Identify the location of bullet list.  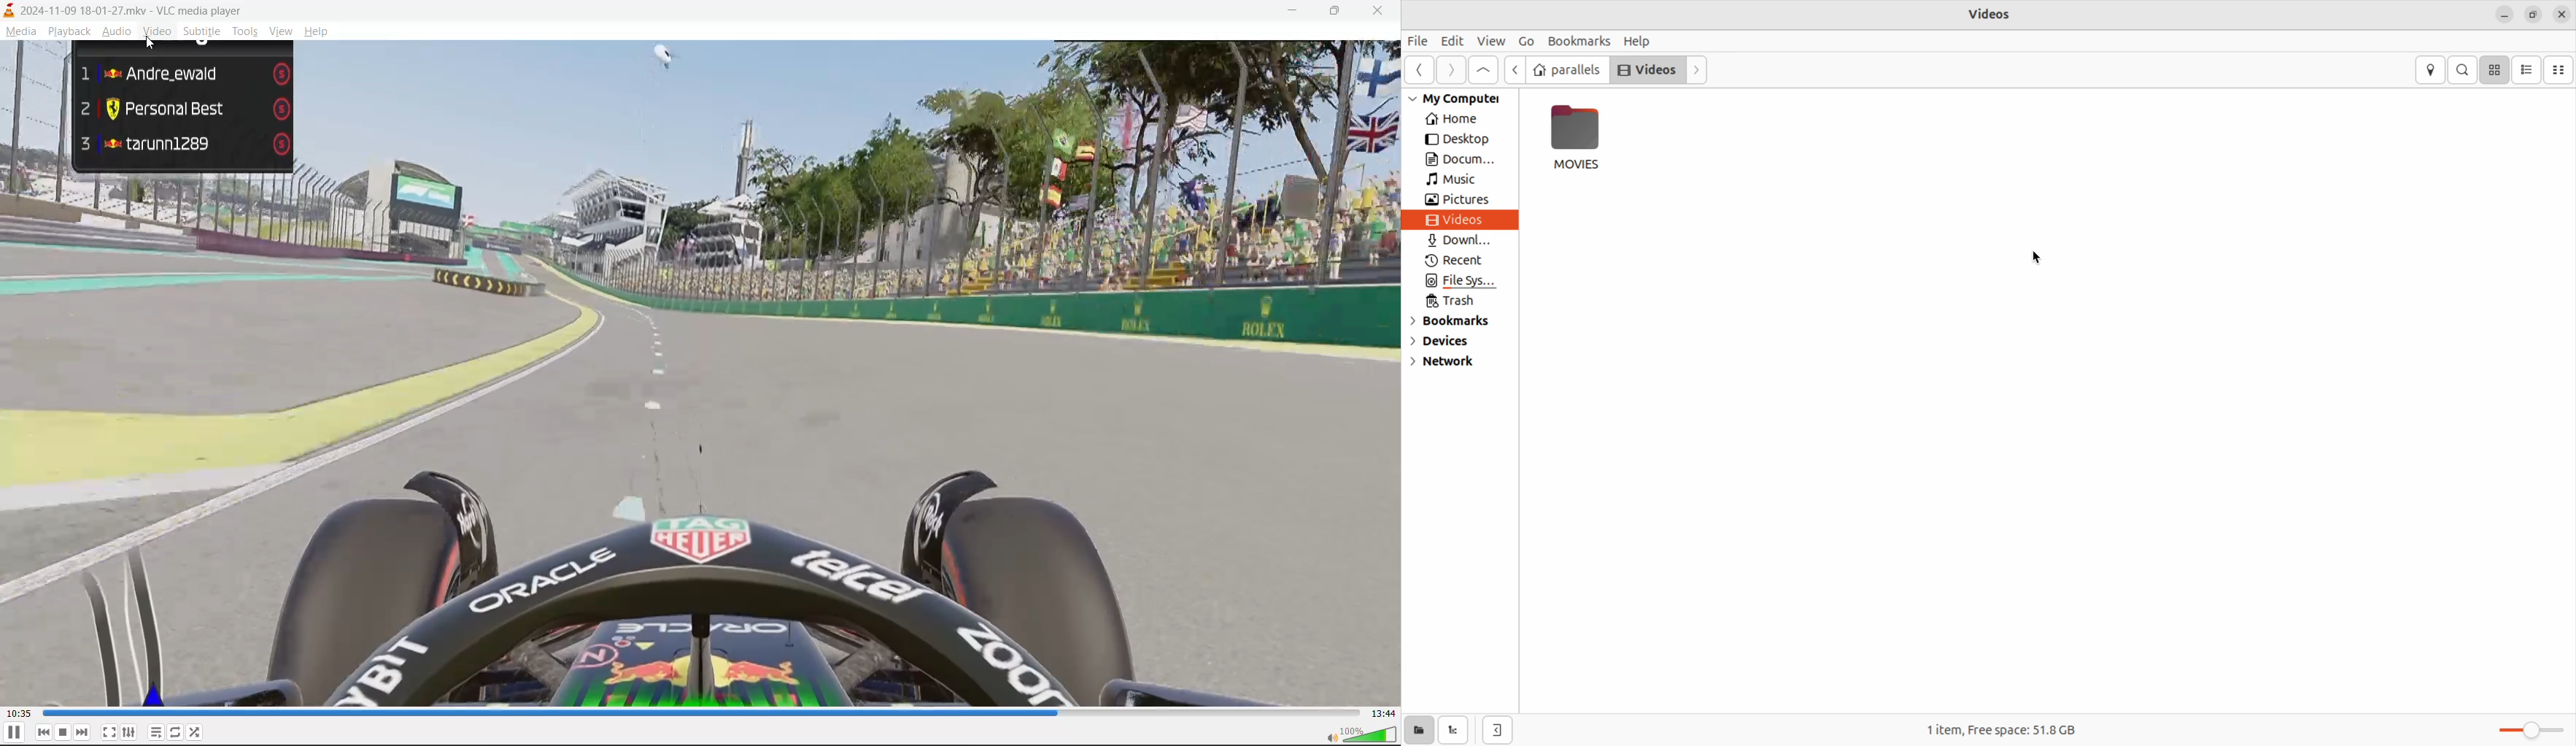
(2527, 69).